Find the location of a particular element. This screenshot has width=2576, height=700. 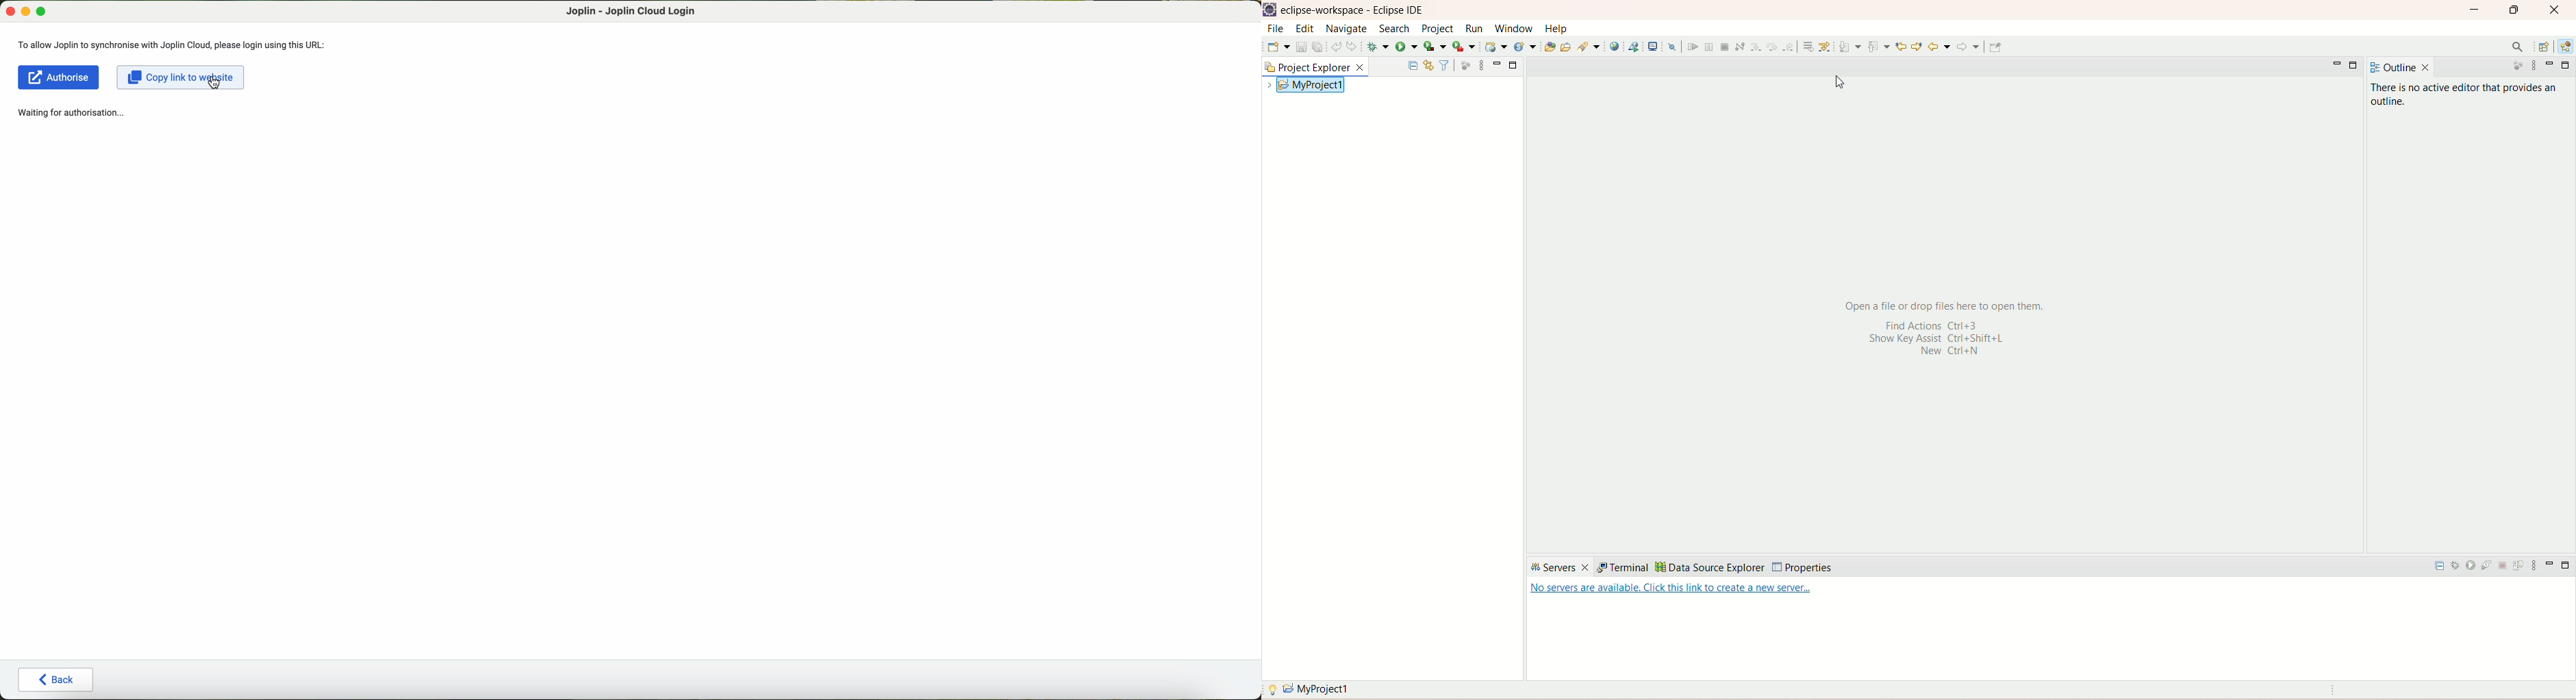

maximize is located at coordinates (2566, 567).